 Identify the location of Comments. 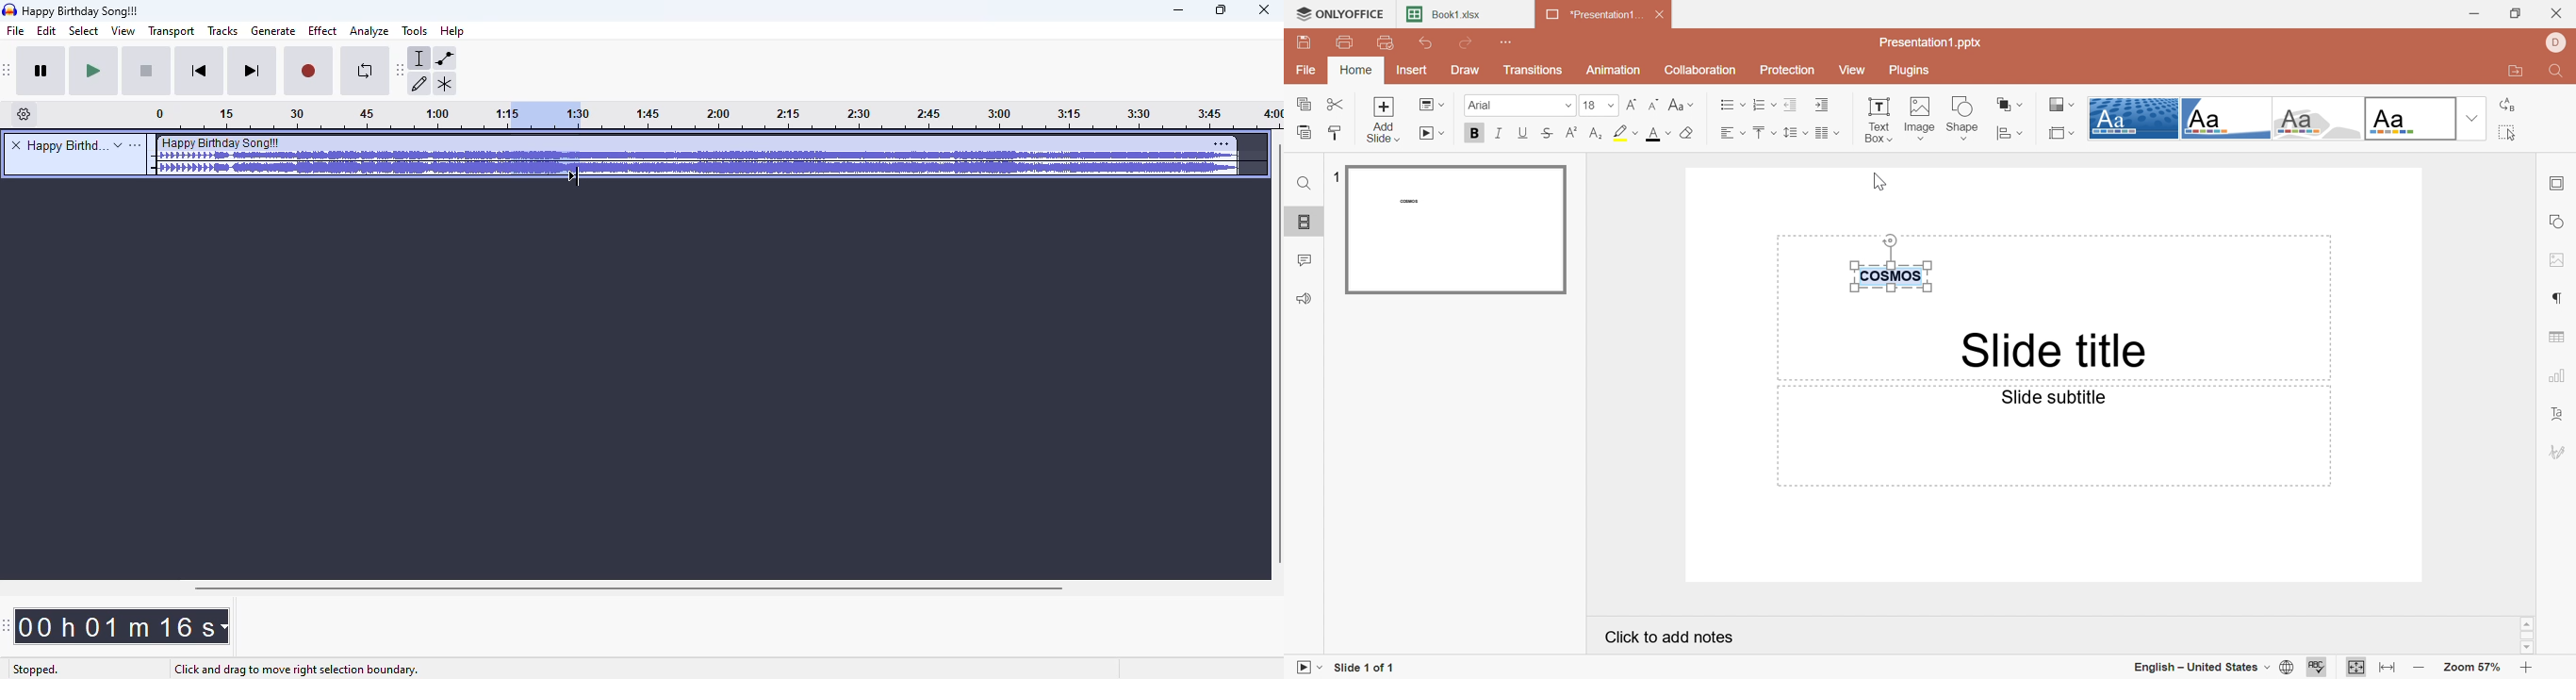
(1303, 259).